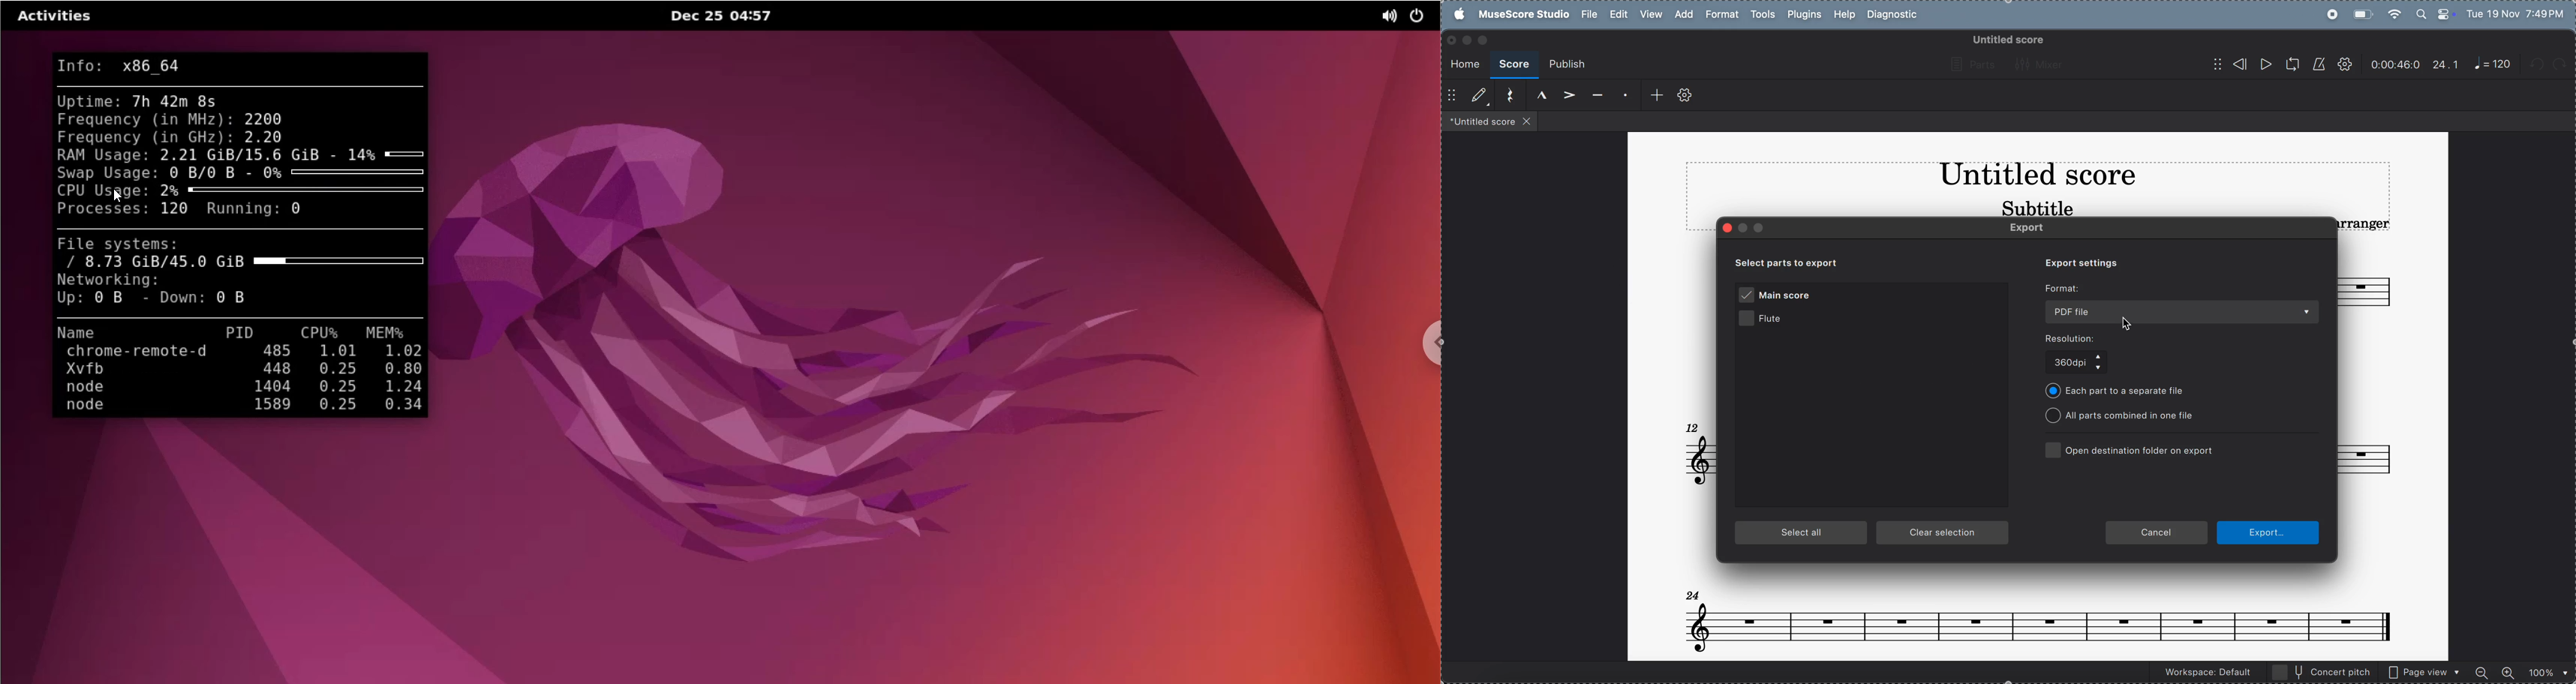 This screenshot has height=700, width=2576. I want to click on redo, so click(2565, 64).